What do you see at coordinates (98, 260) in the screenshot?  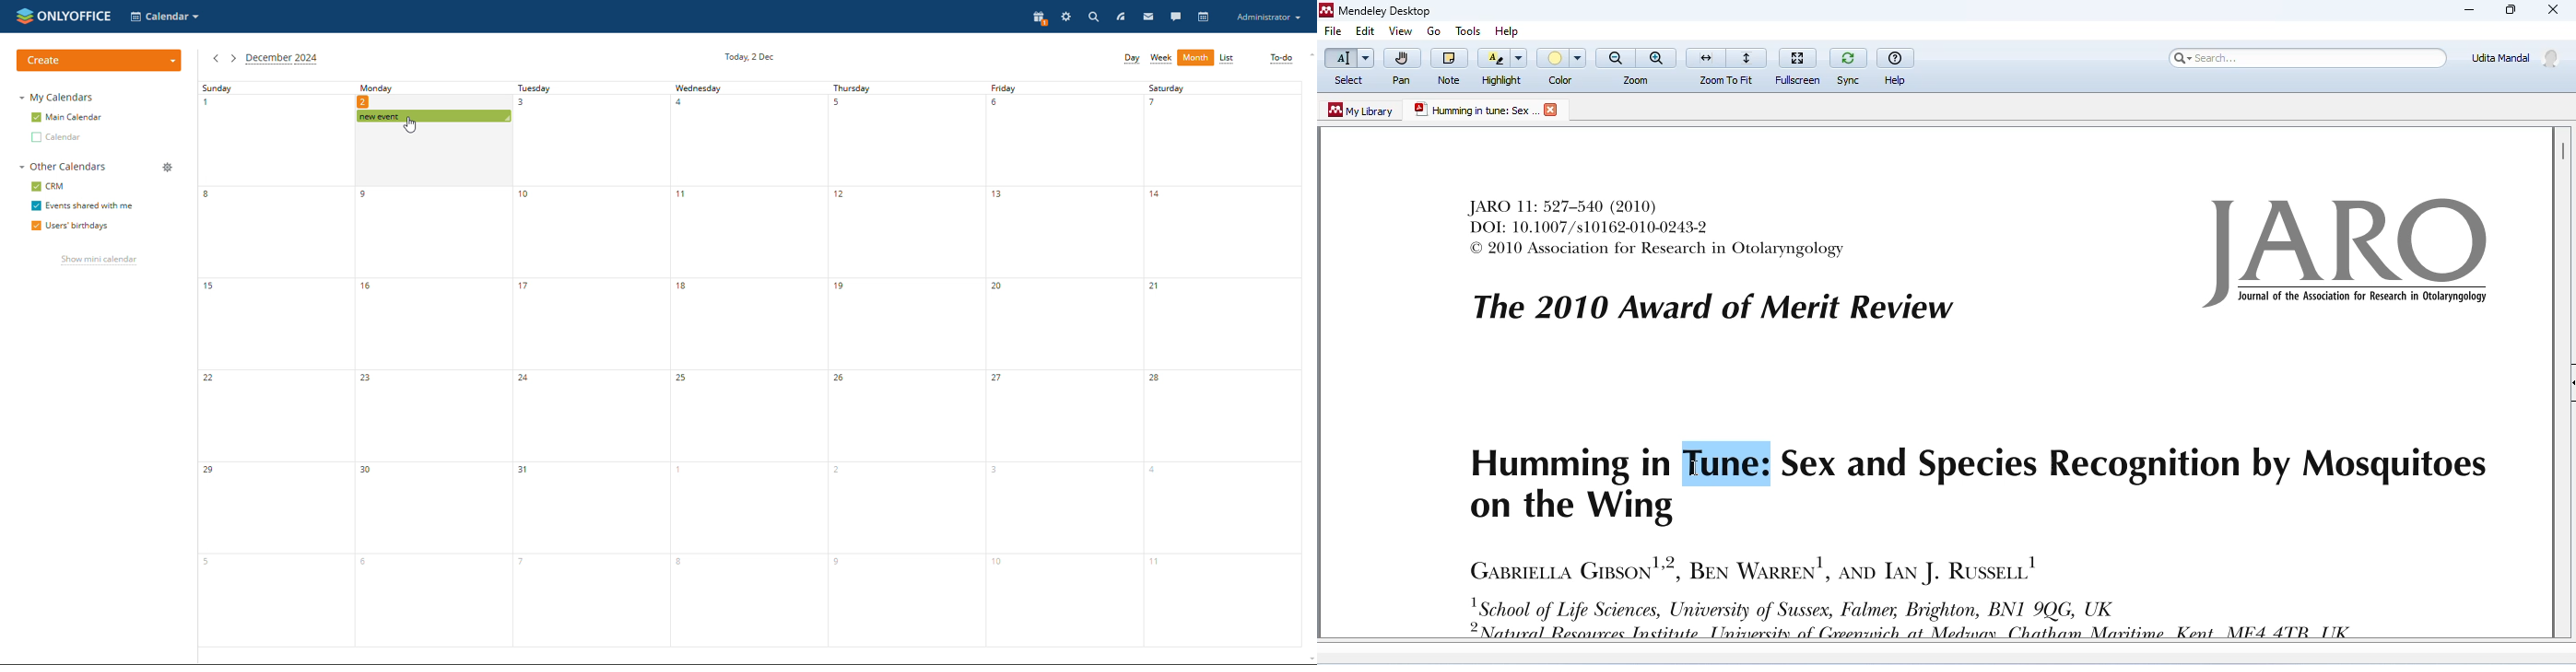 I see `show mini calendar` at bounding box center [98, 260].